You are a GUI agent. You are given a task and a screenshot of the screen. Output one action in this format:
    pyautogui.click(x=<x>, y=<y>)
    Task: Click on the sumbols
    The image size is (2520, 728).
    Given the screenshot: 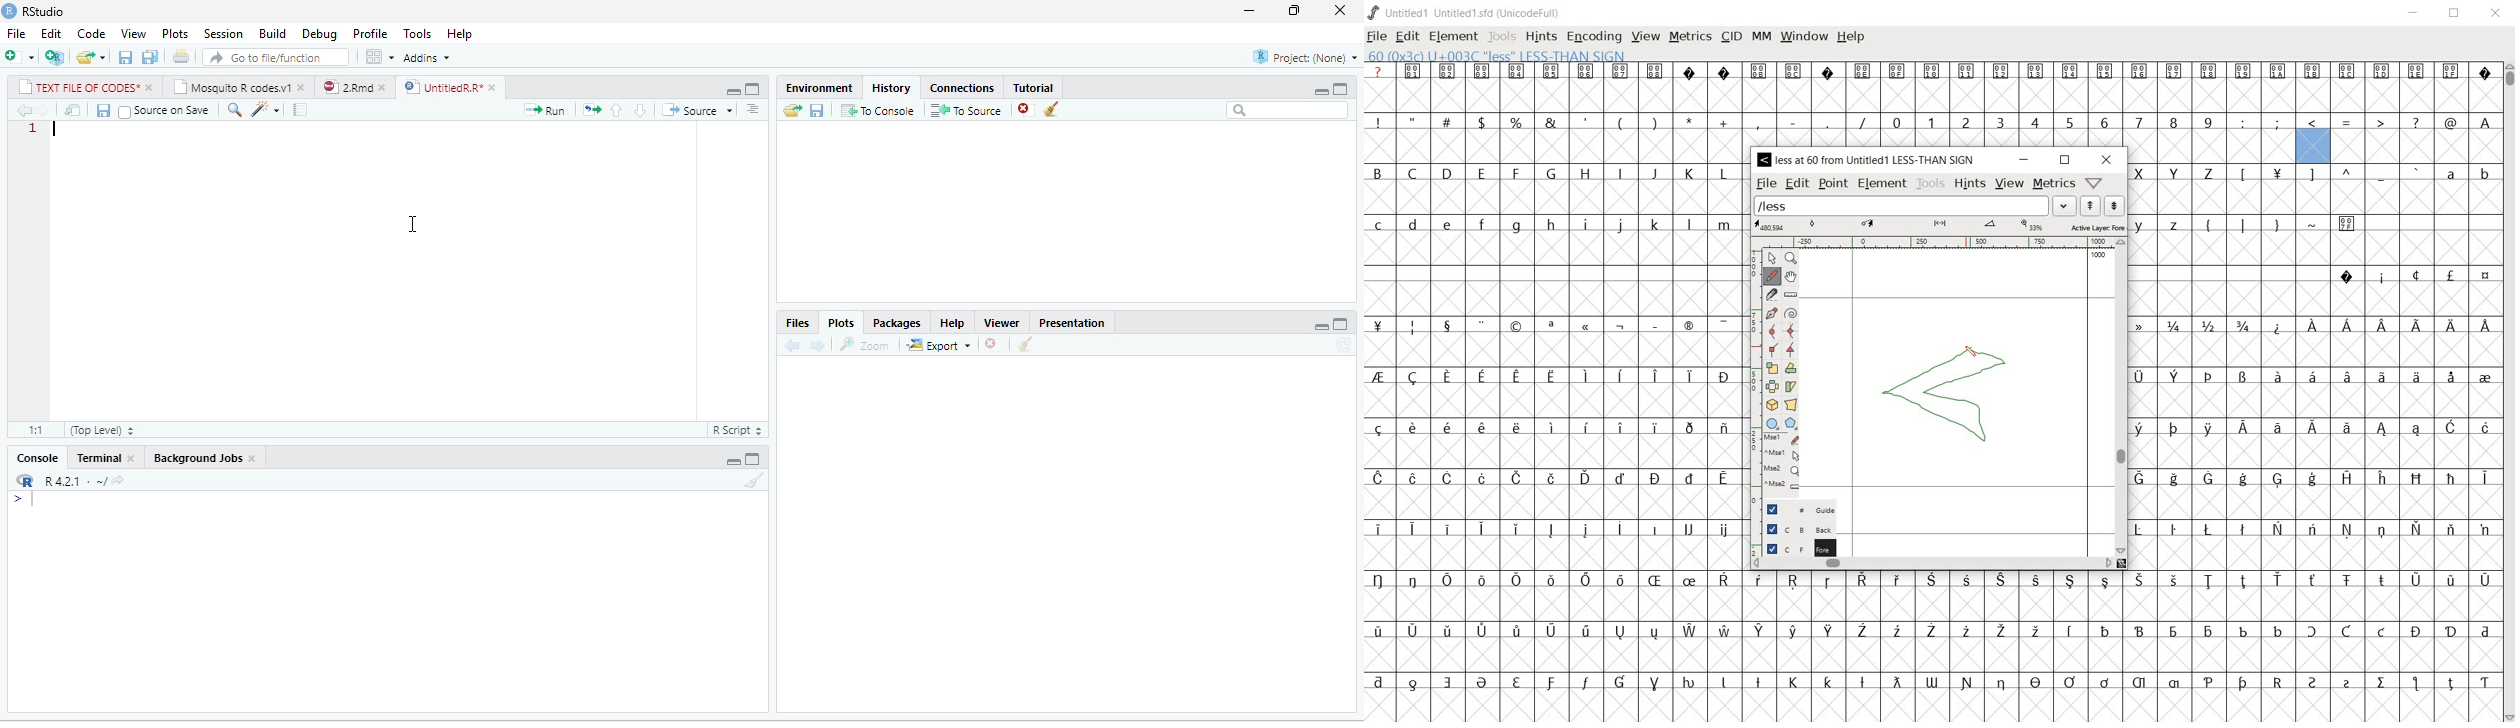 What is the action you would take?
    pyautogui.click(x=2330, y=174)
    